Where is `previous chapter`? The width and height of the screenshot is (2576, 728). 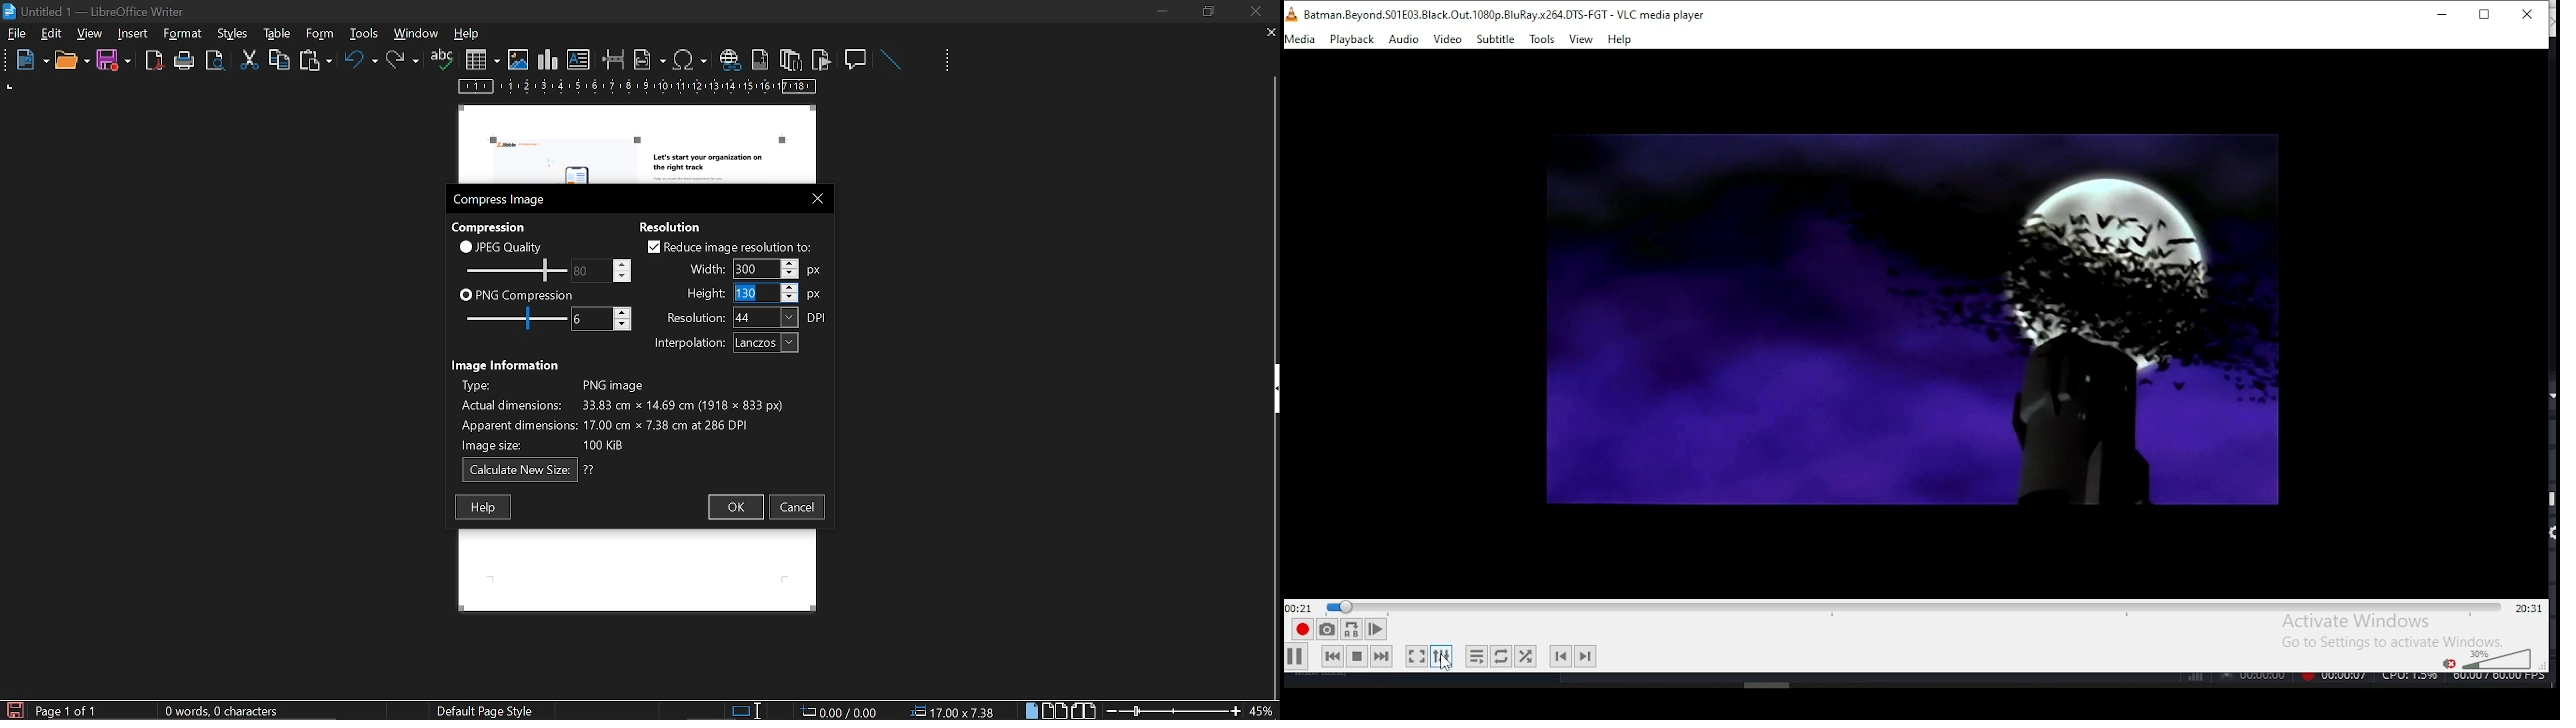
previous chapter is located at coordinates (1559, 657).